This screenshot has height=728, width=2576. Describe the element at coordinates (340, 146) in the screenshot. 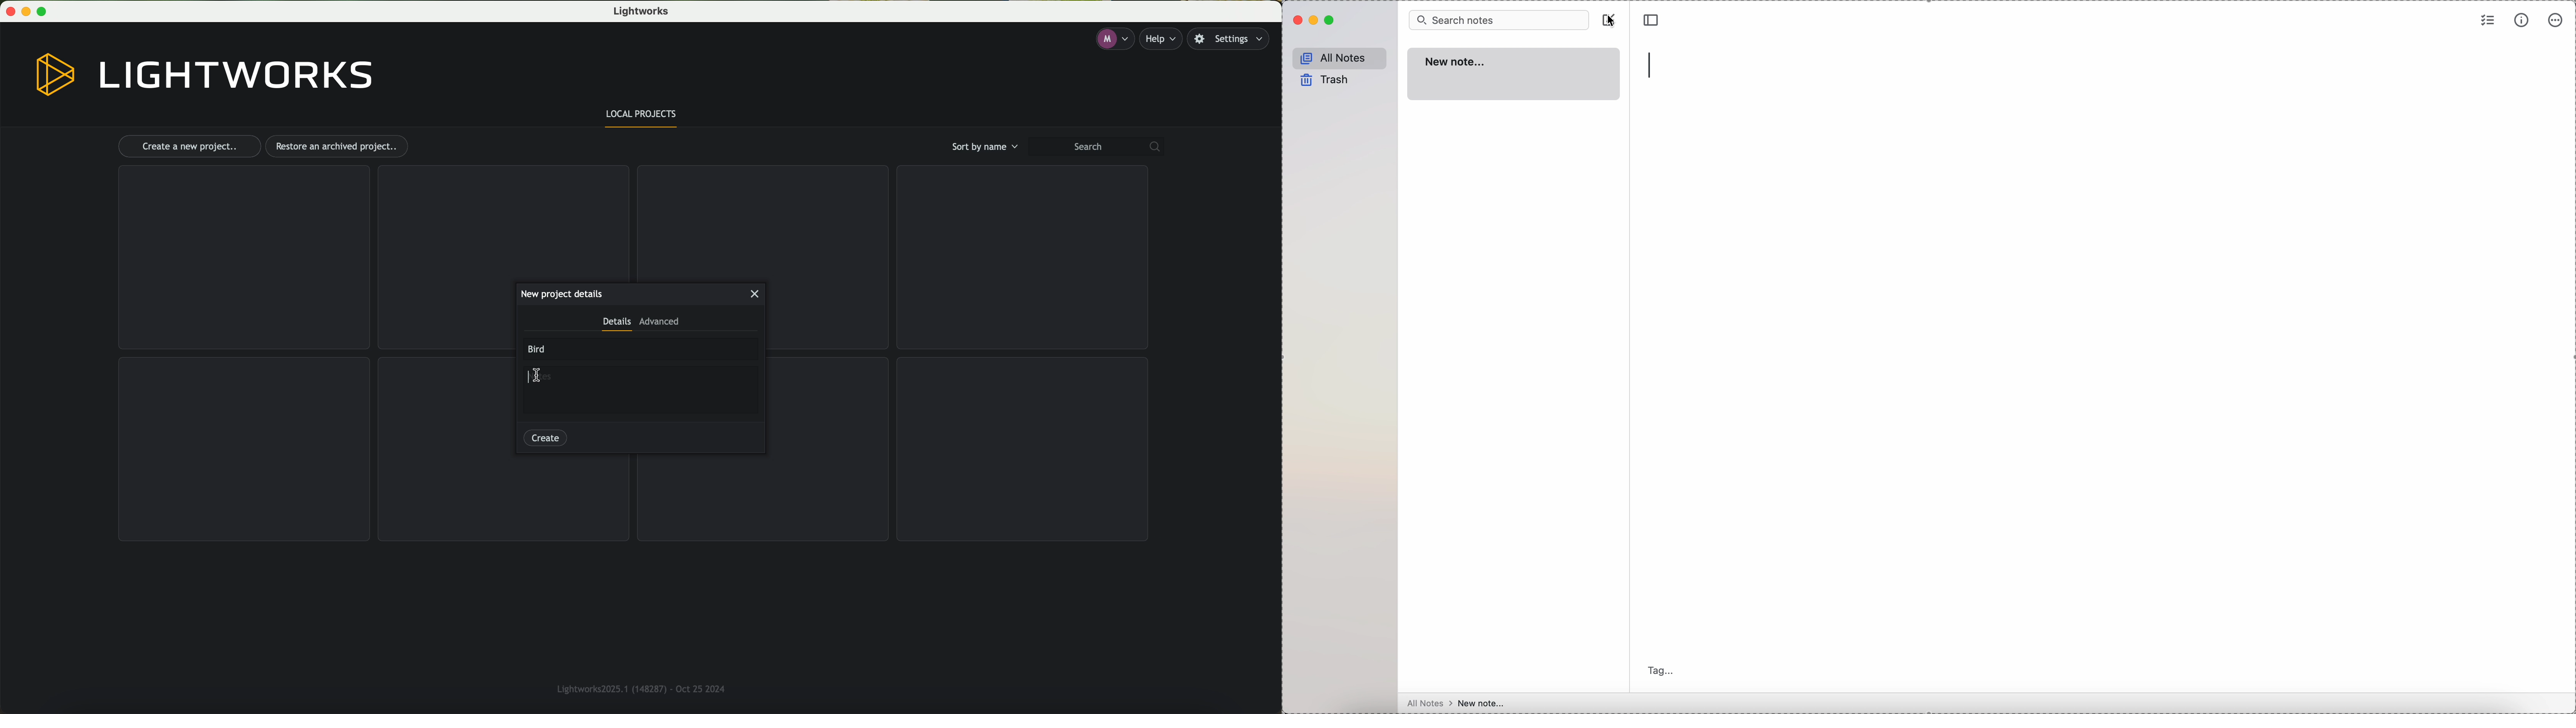

I see `restore an archived project` at that location.